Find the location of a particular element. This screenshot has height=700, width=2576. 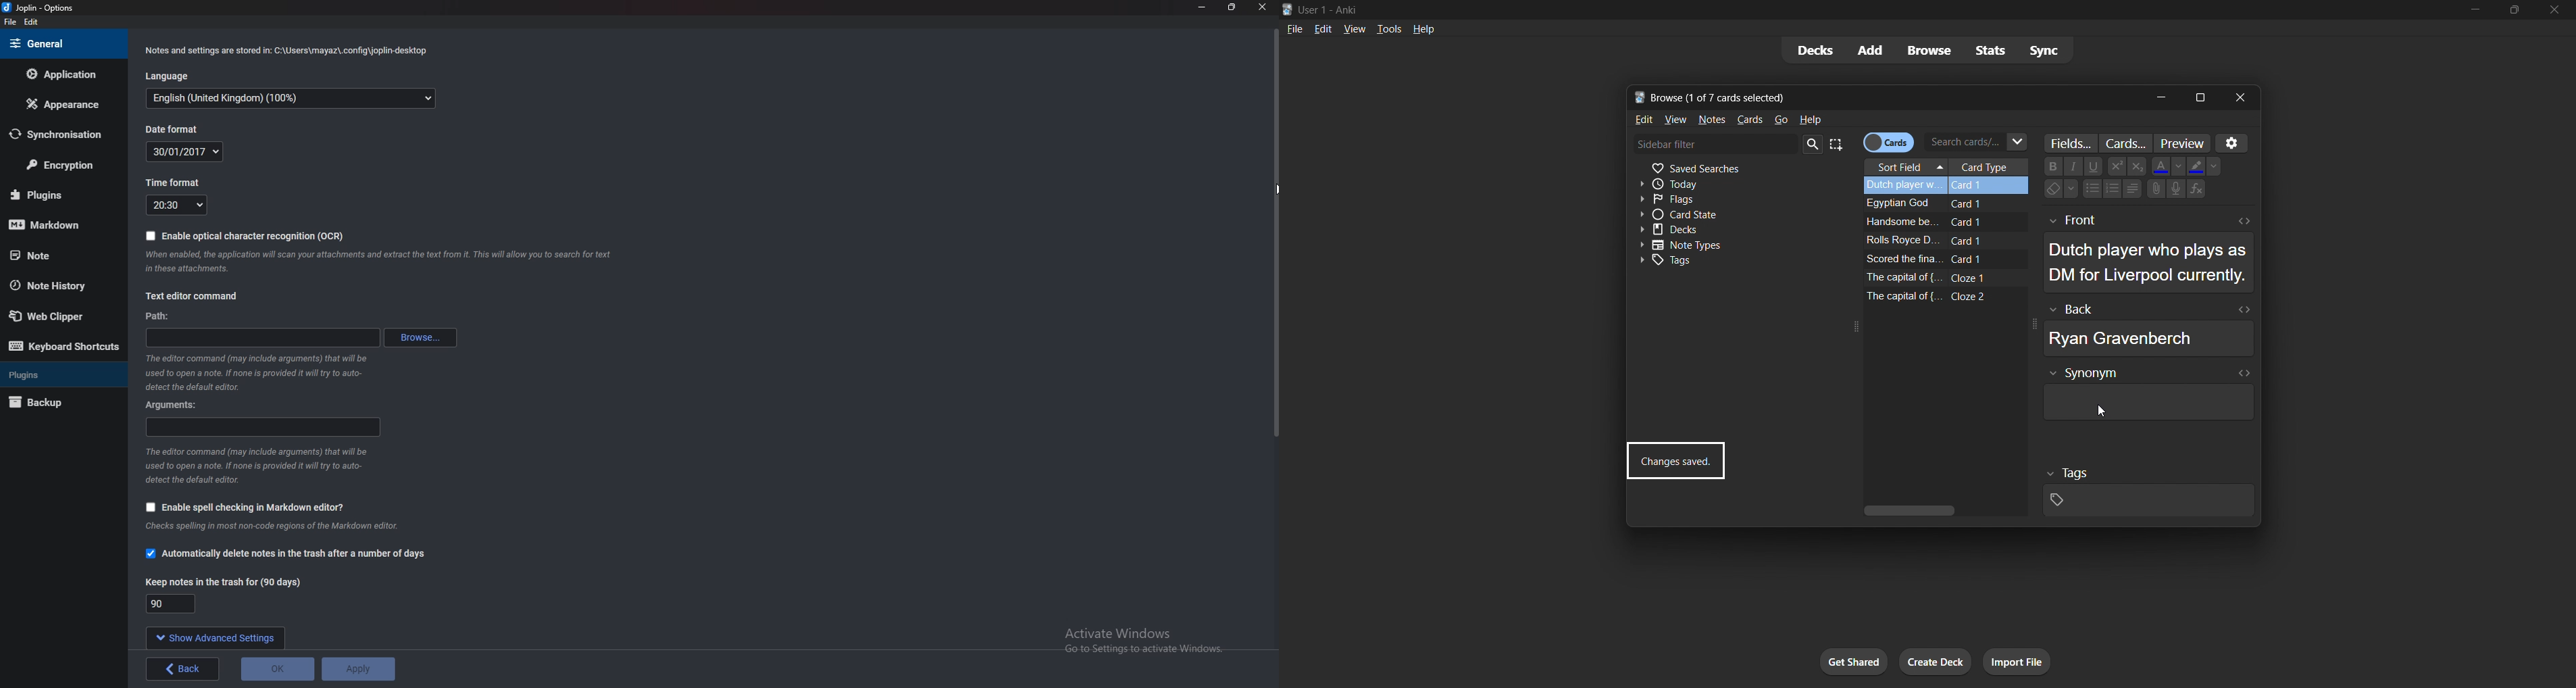

Down -arrow is located at coordinates (2176, 166).